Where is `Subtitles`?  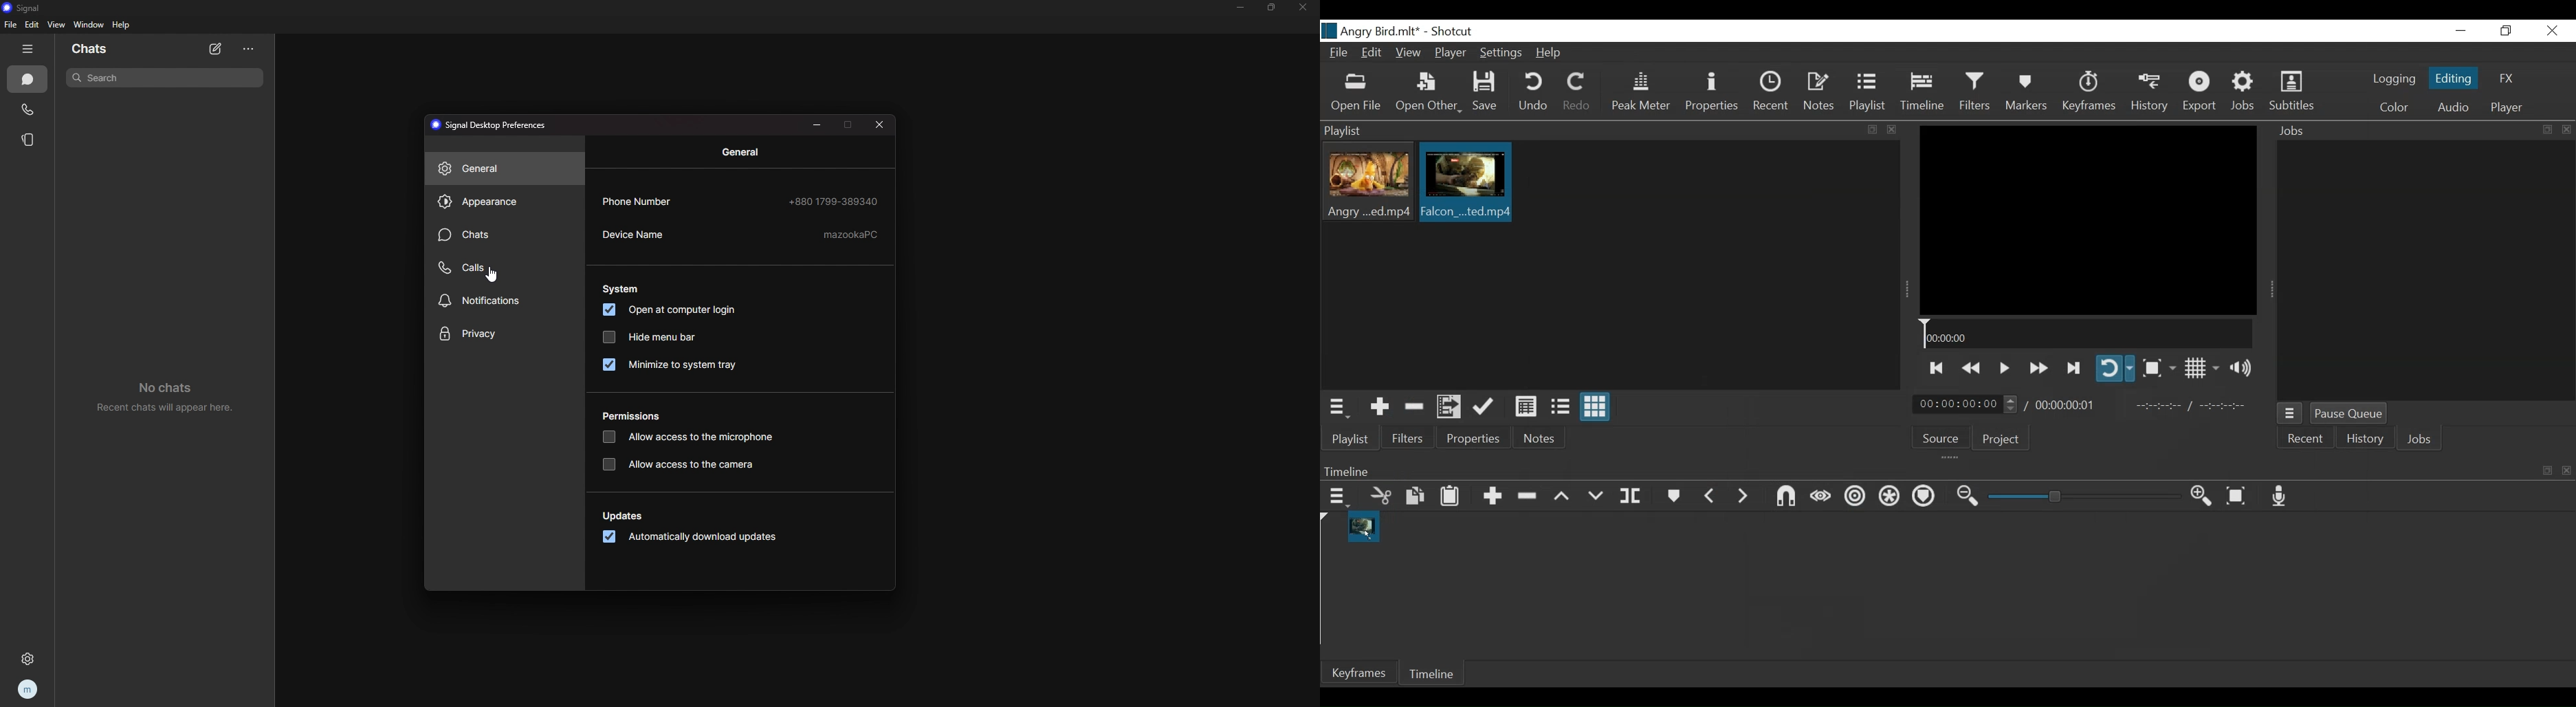
Subtitles is located at coordinates (2292, 91).